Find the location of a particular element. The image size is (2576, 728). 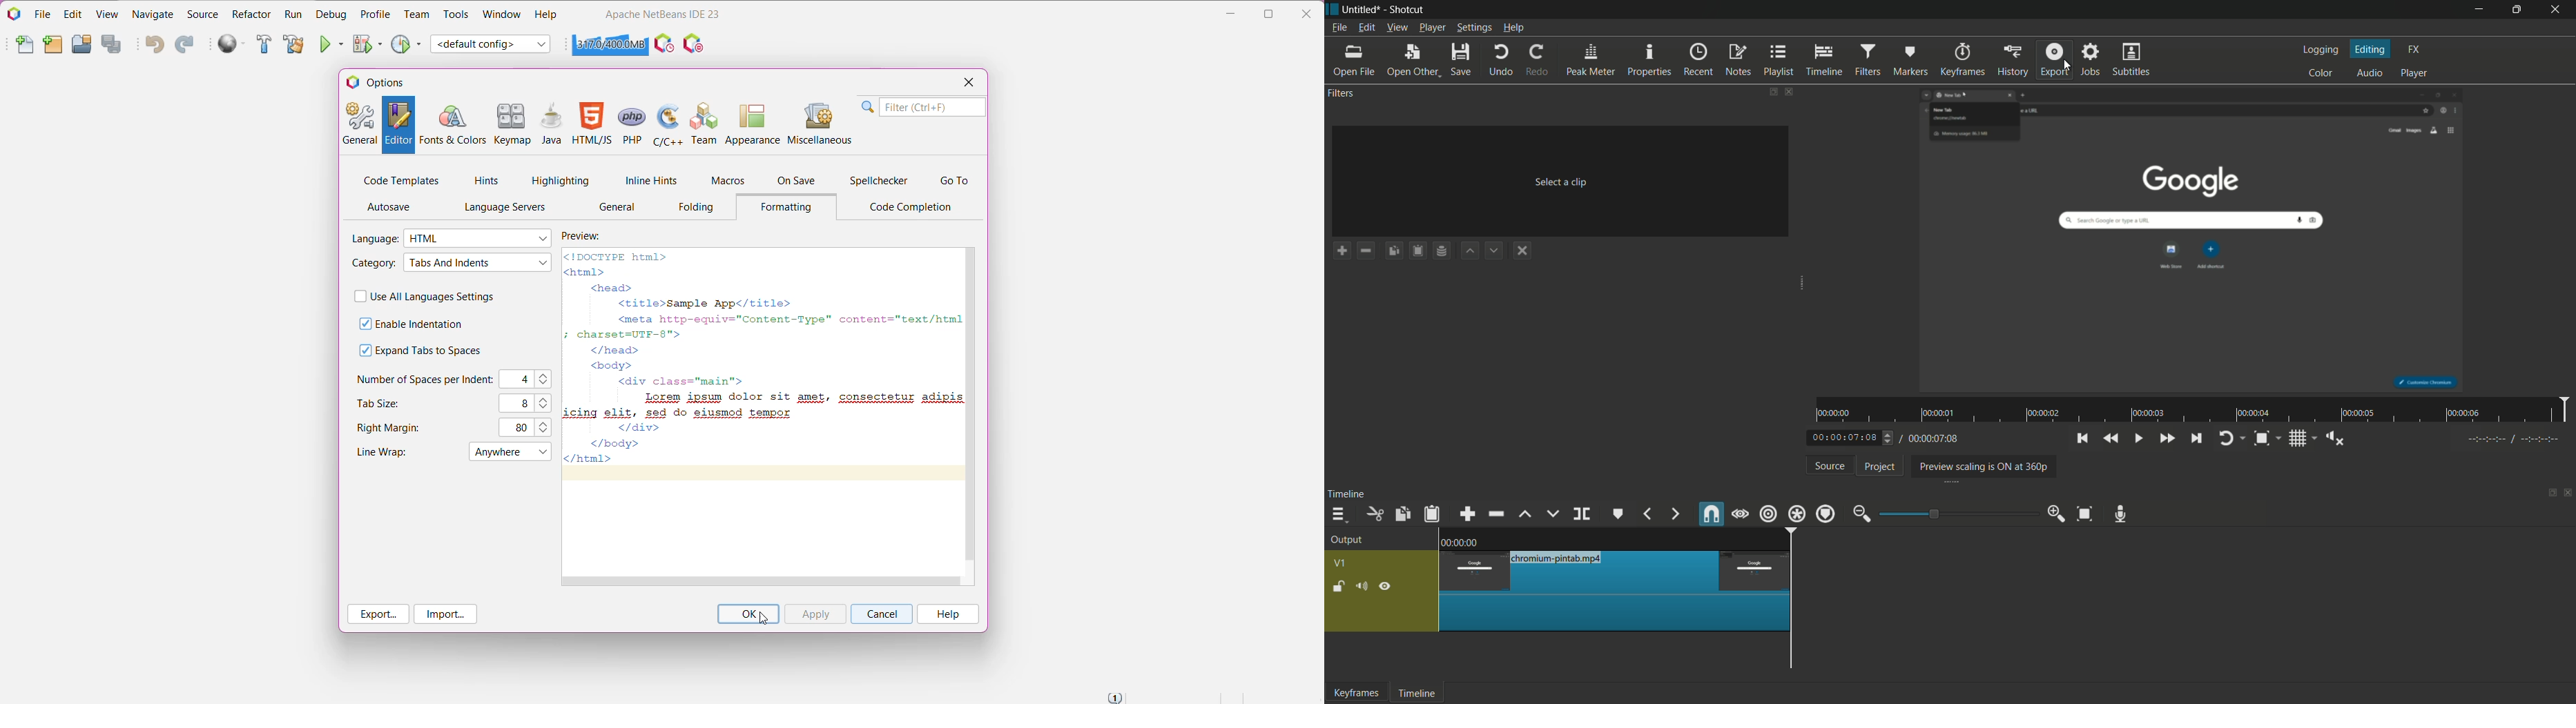

--- is located at coordinates (2512, 439).